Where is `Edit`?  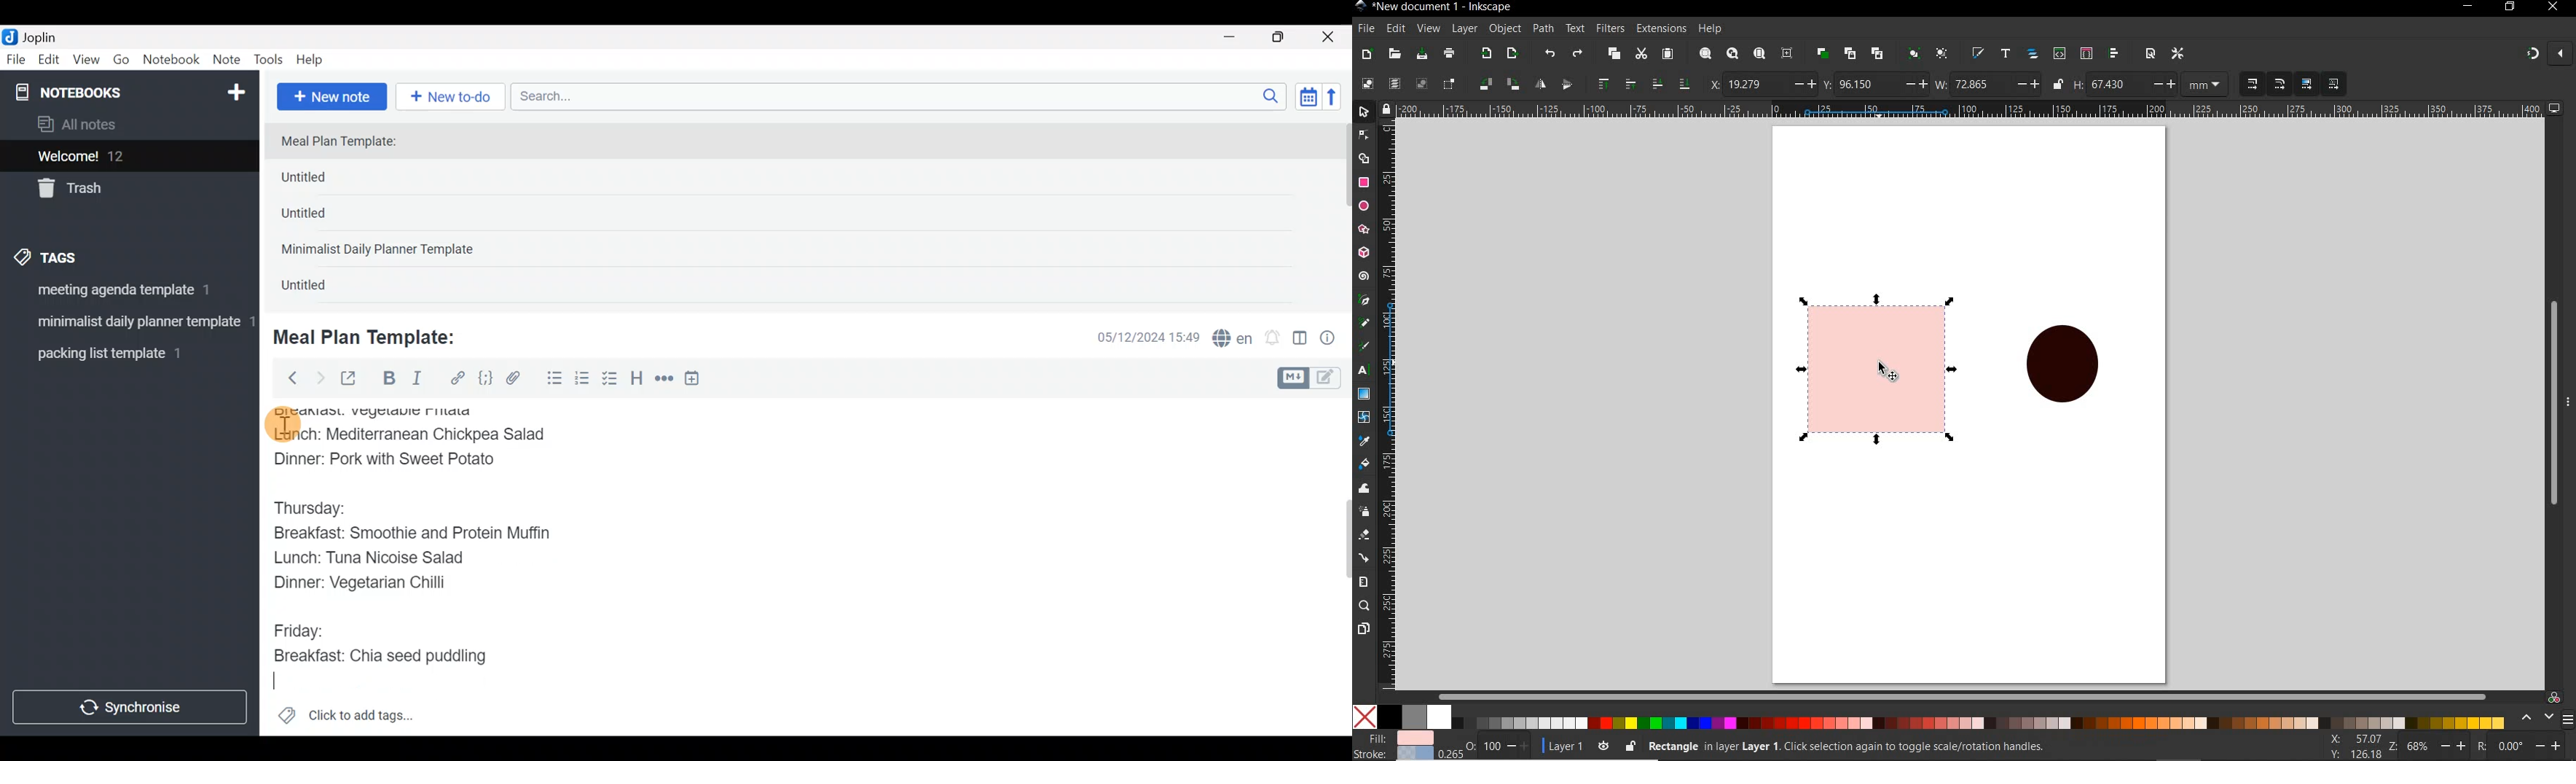
Edit is located at coordinates (49, 62).